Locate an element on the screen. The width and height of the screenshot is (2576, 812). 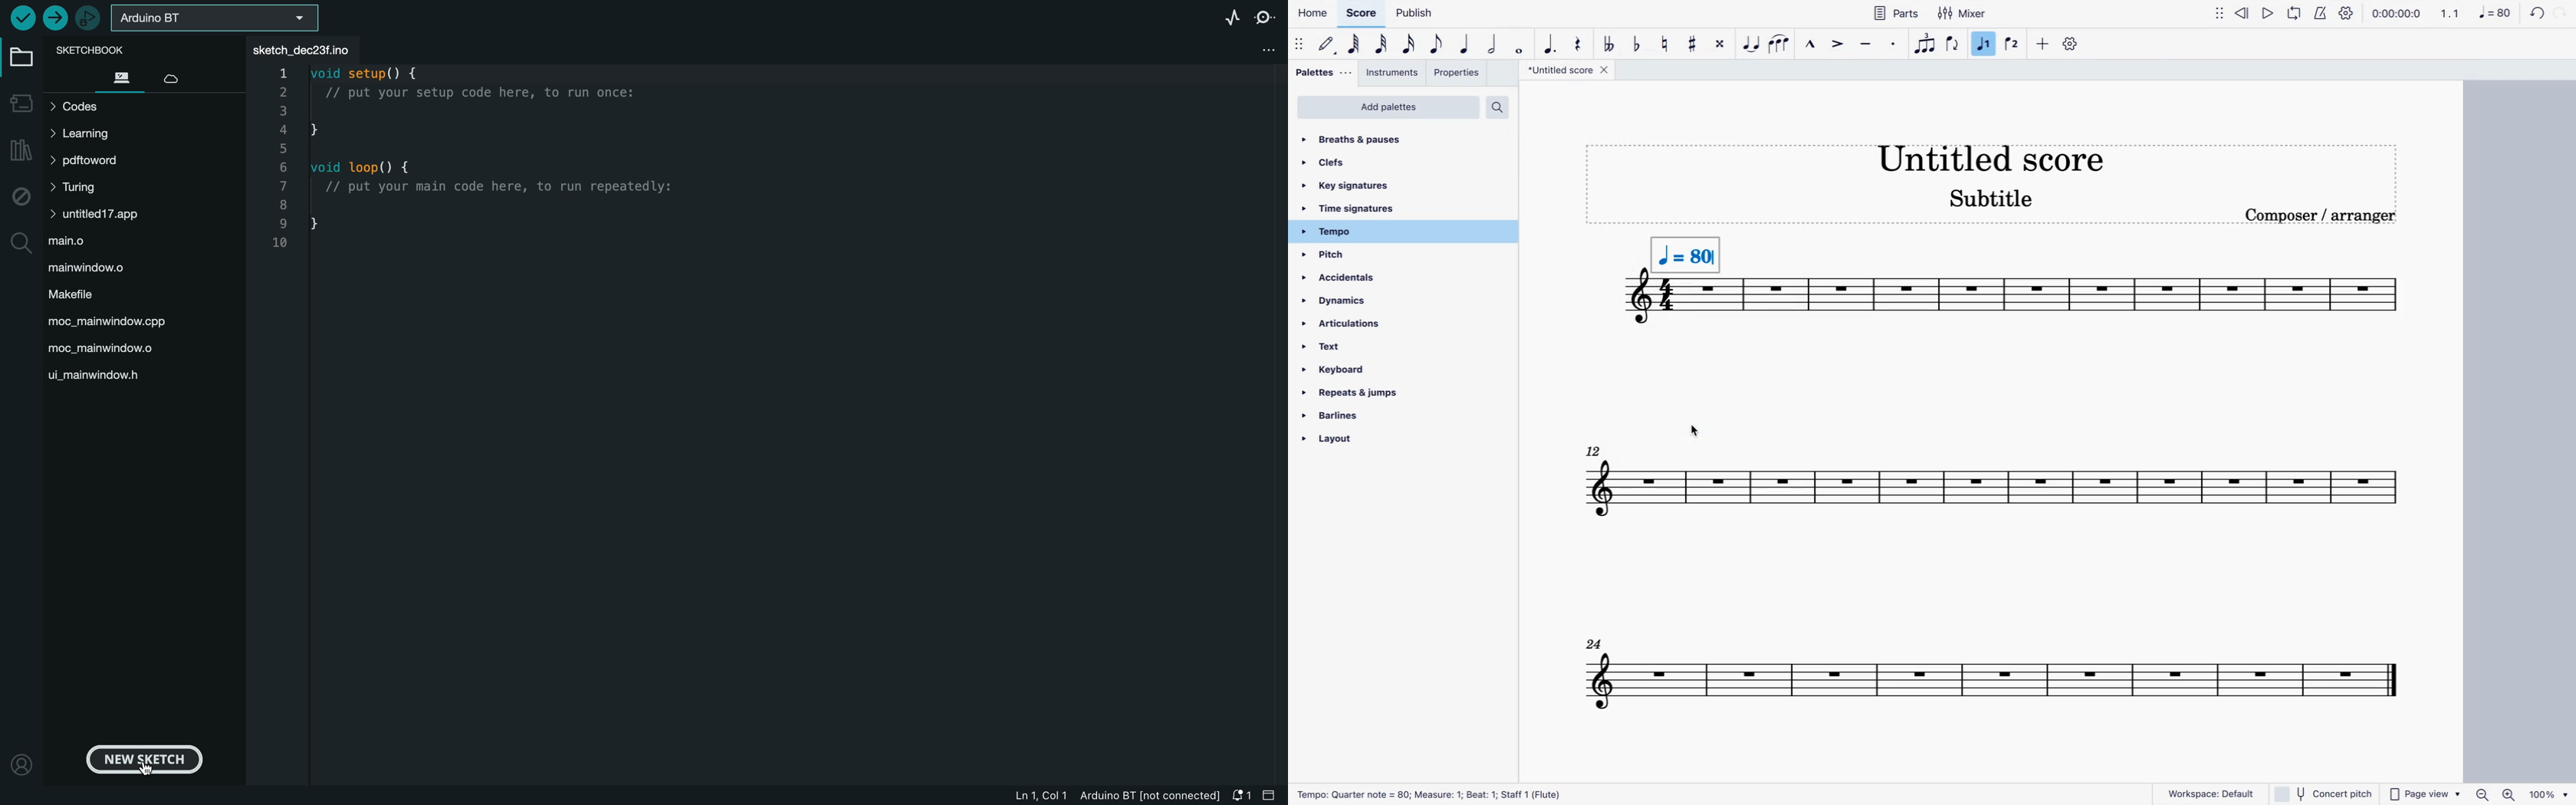
articulations is located at coordinates (1363, 327).